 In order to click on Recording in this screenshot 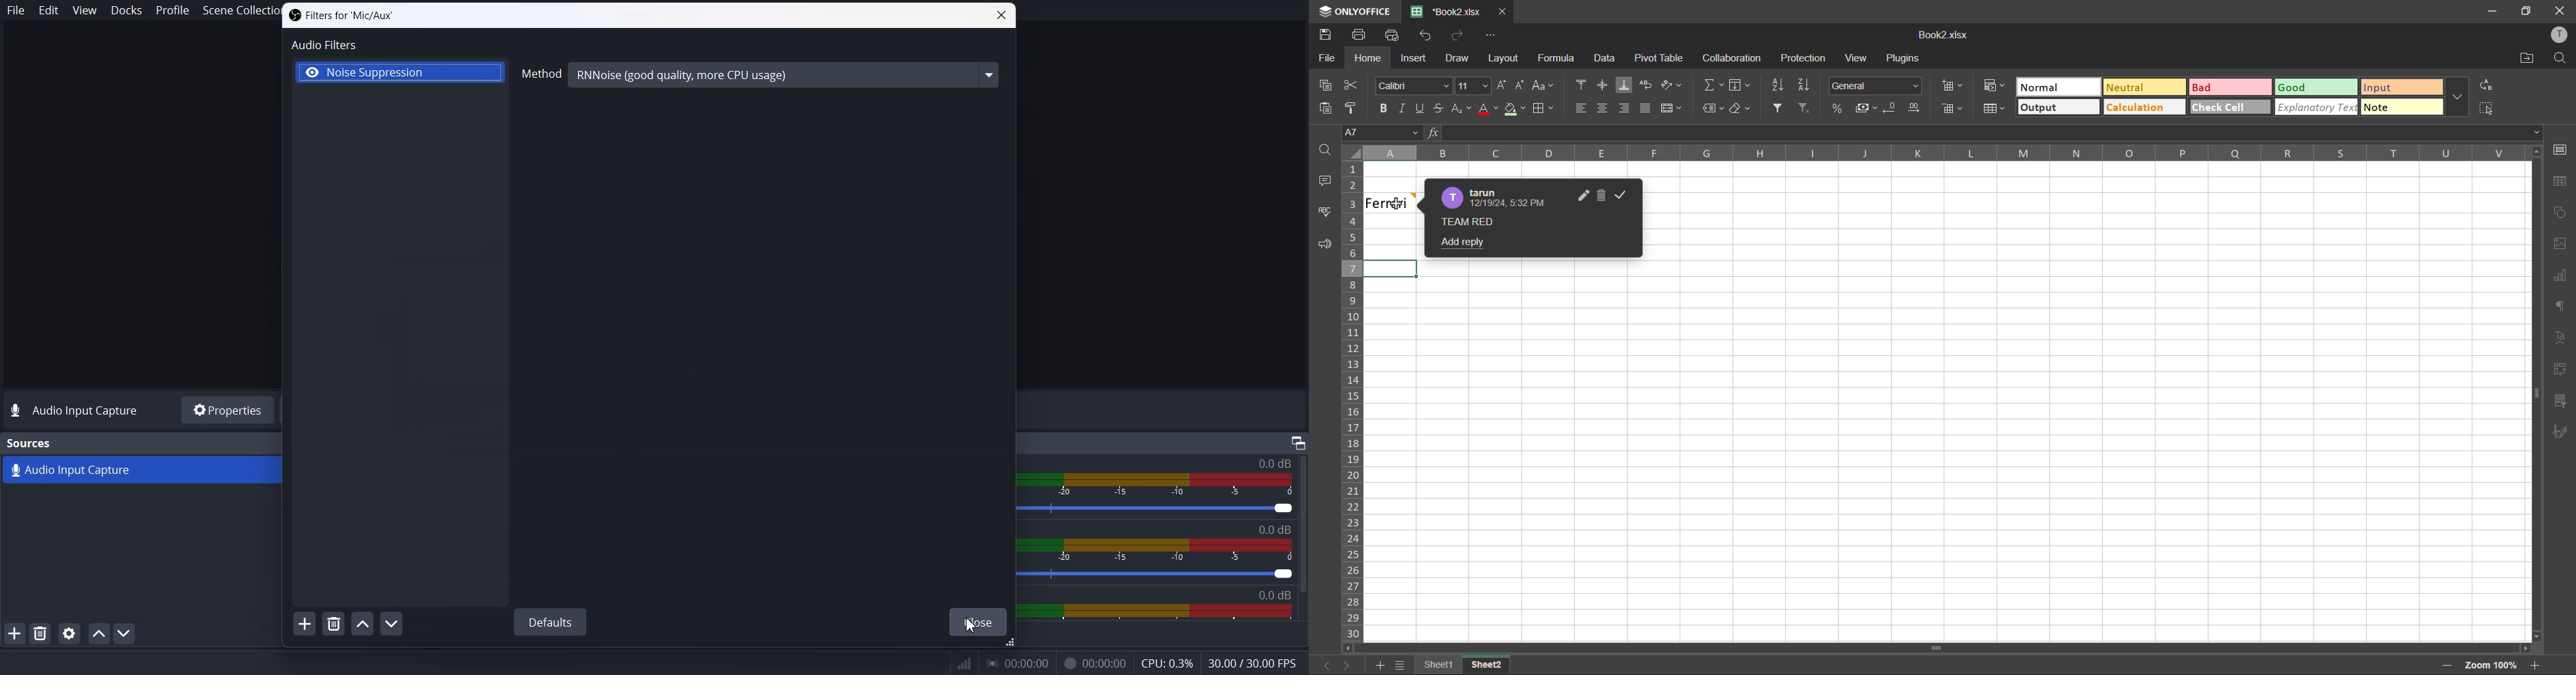, I will do `click(1095, 664)`.